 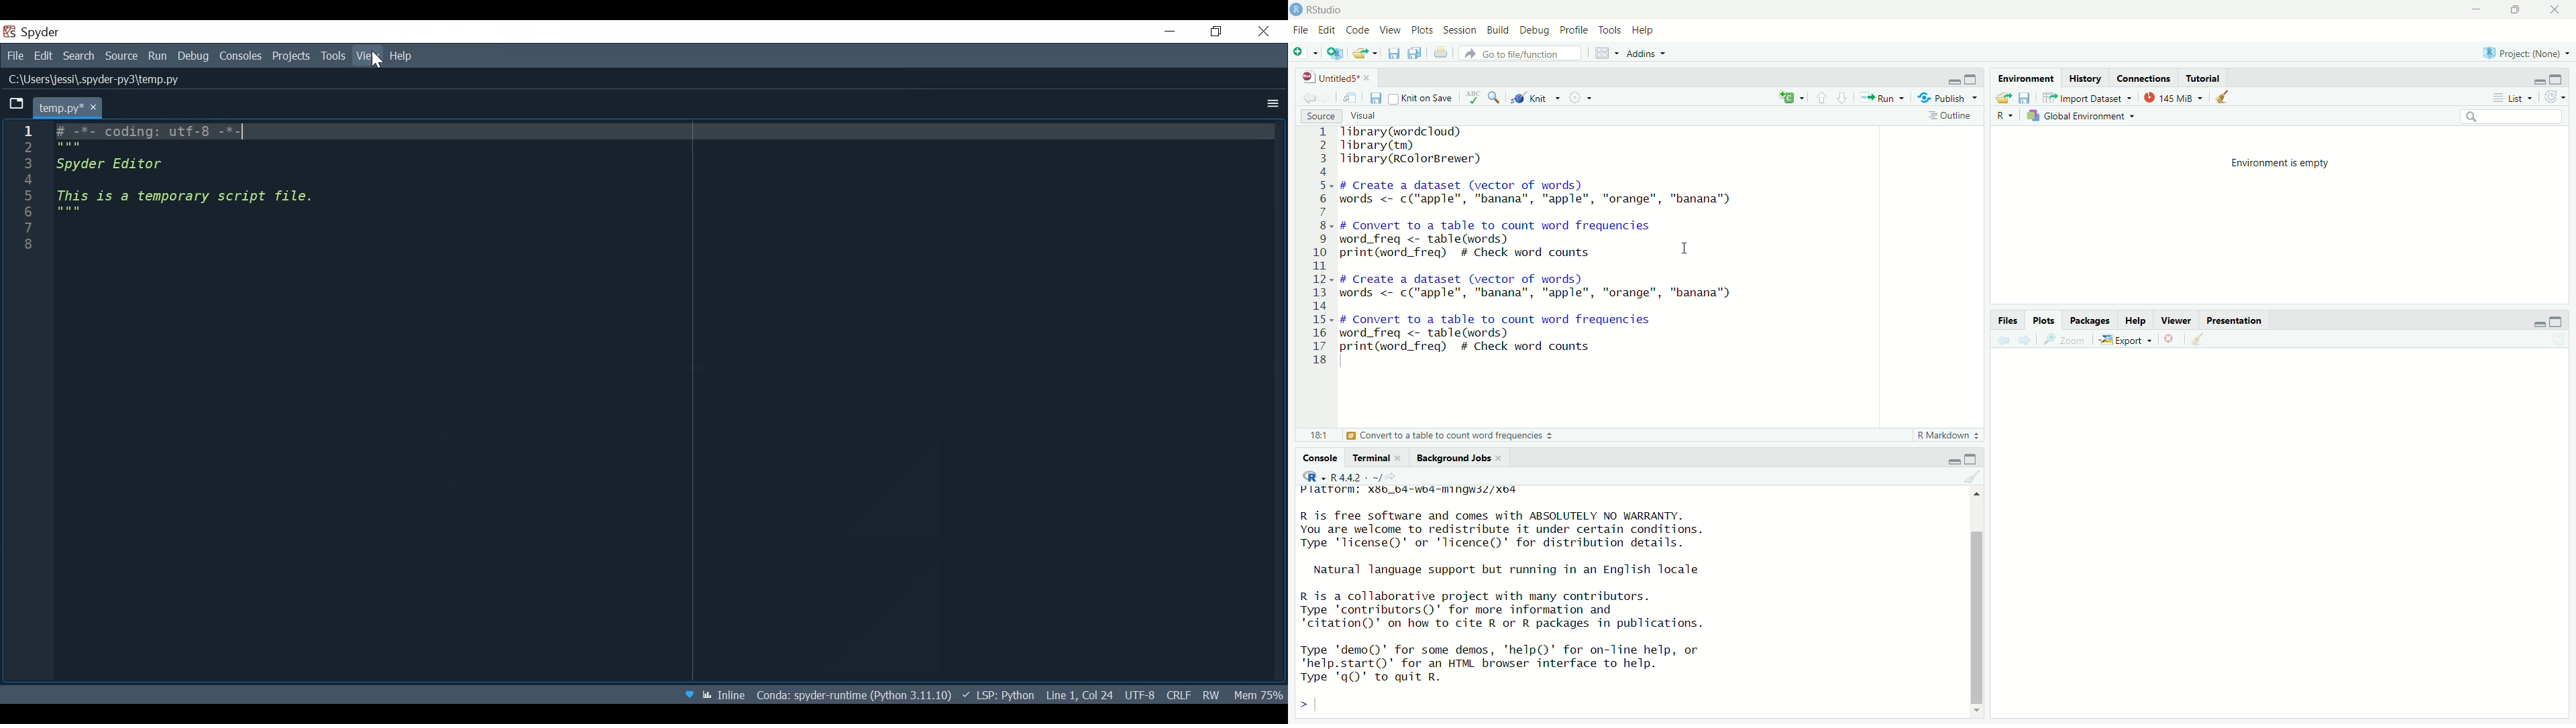 I want to click on Zoom, so click(x=2065, y=339).